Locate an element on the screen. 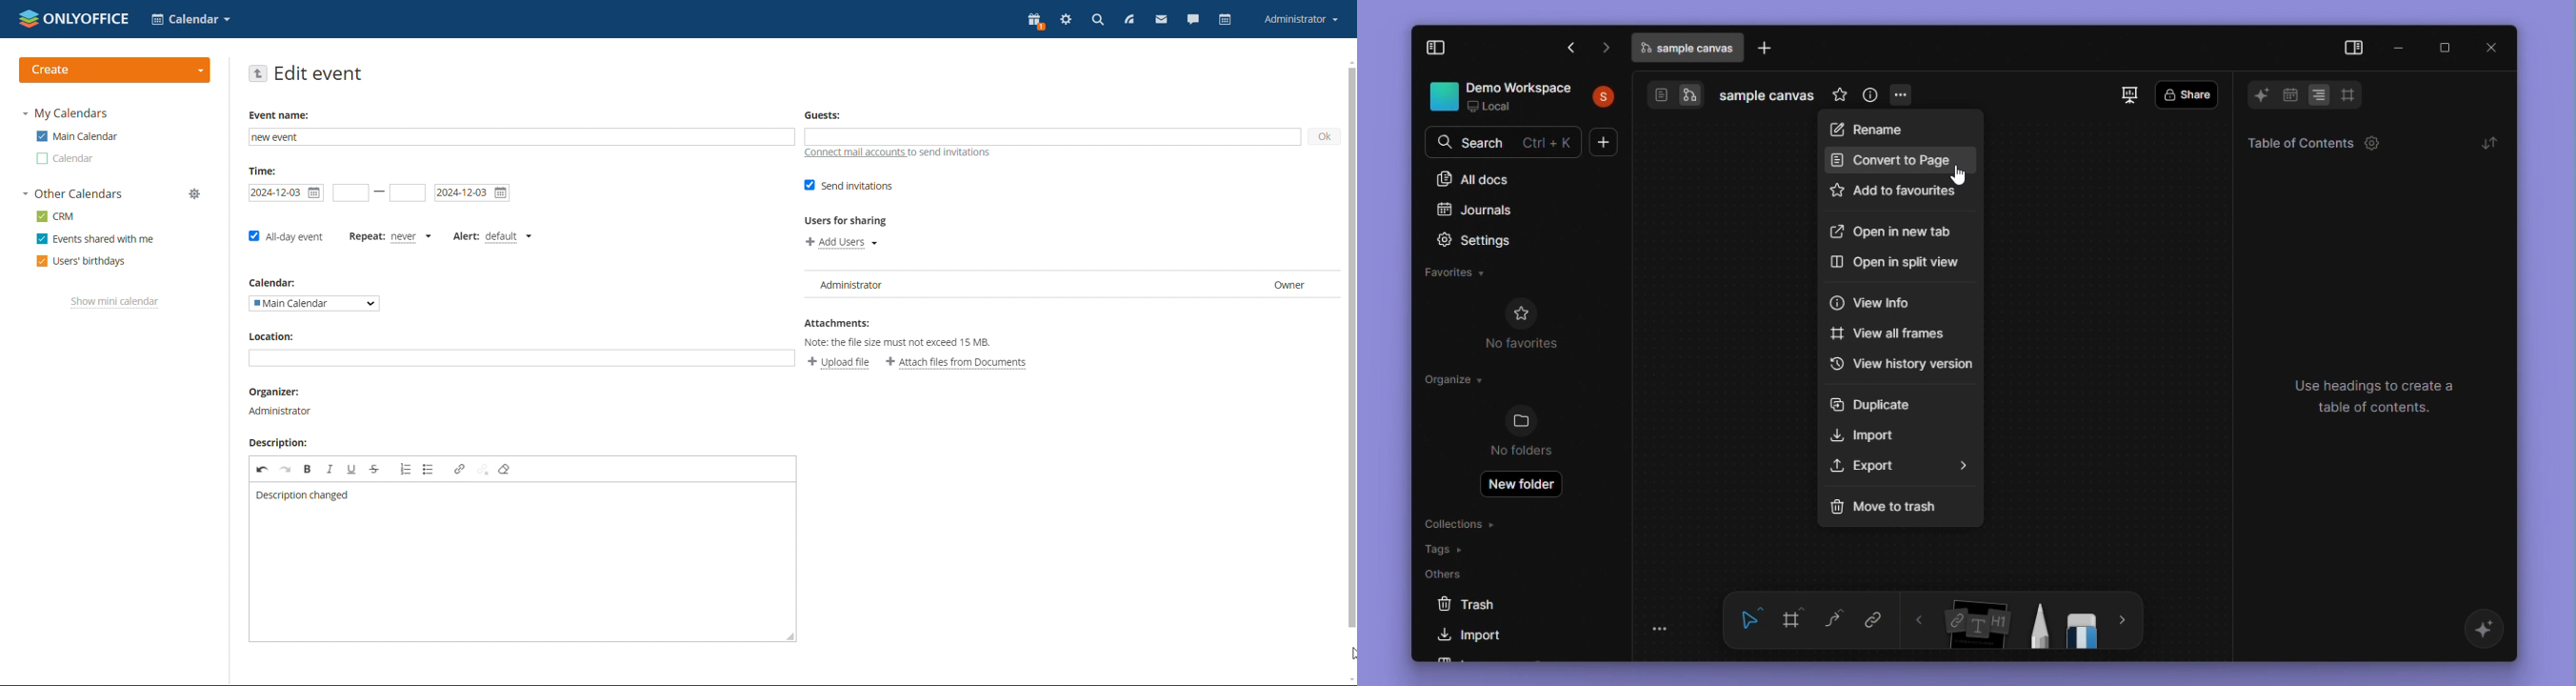  AI is located at coordinates (2256, 95).